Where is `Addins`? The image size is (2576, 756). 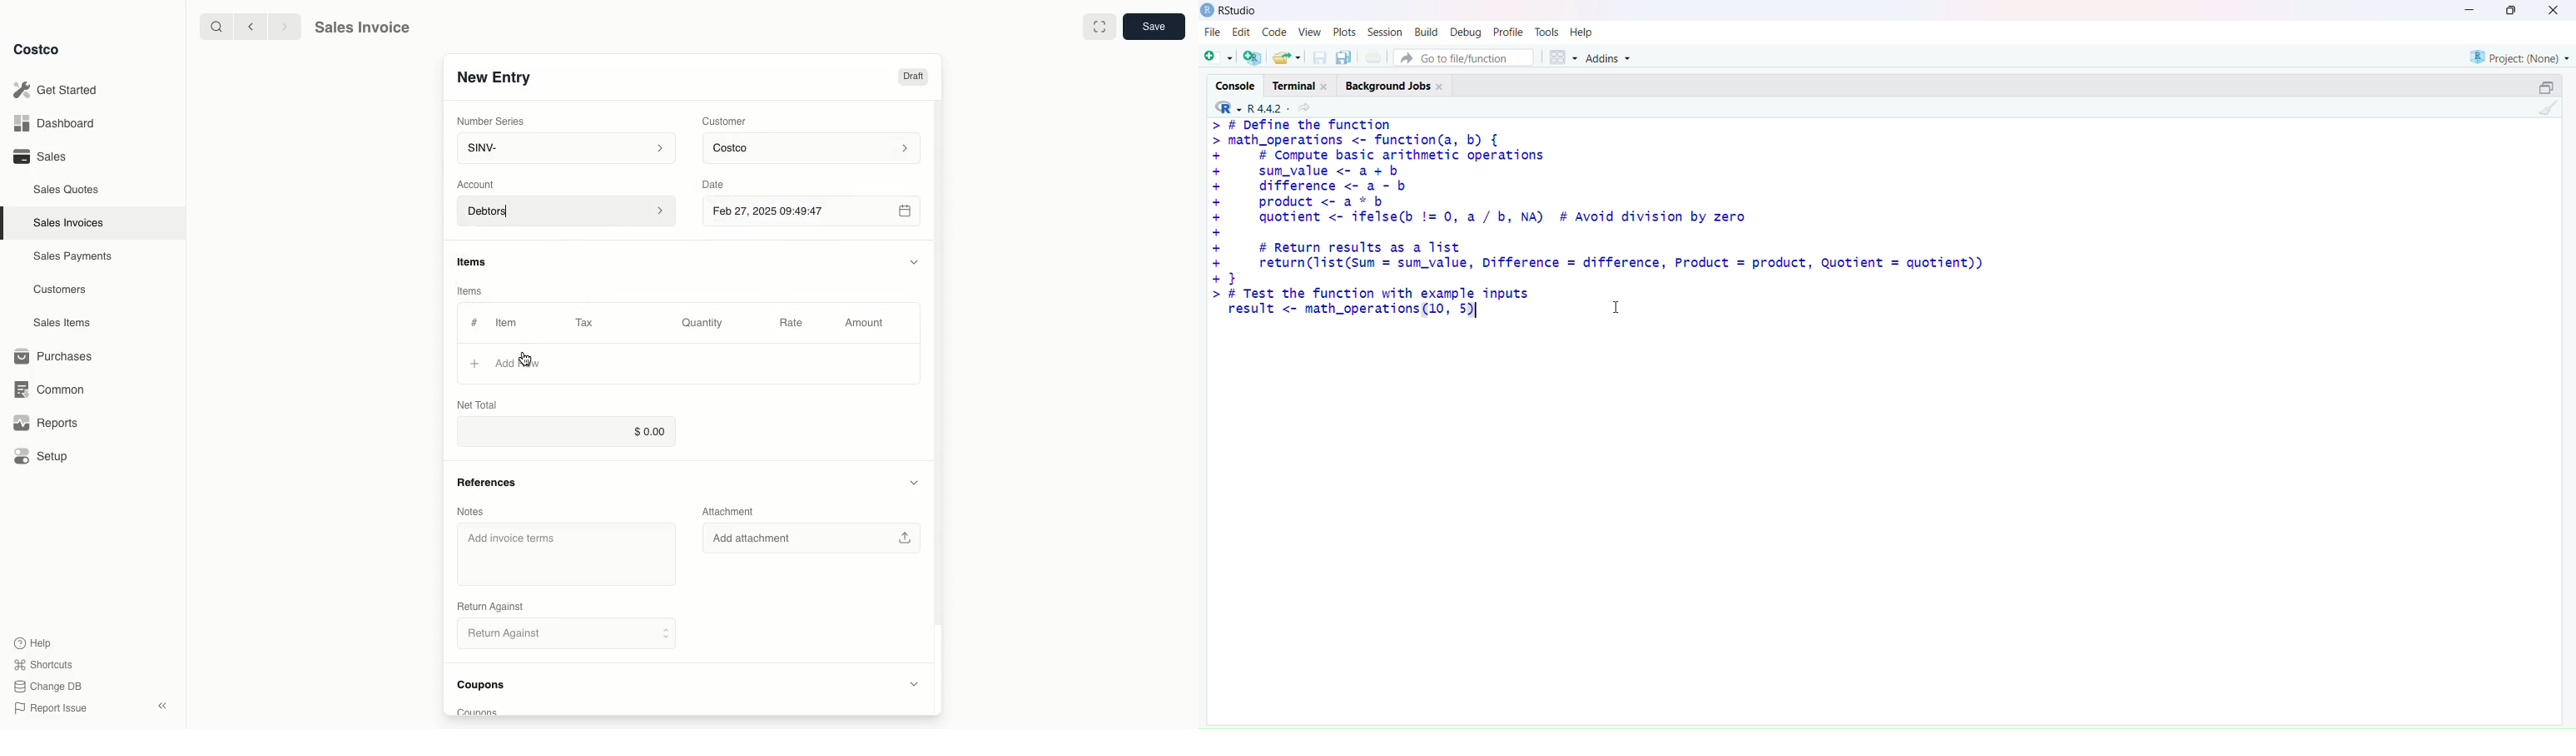 Addins is located at coordinates (1610, 59).